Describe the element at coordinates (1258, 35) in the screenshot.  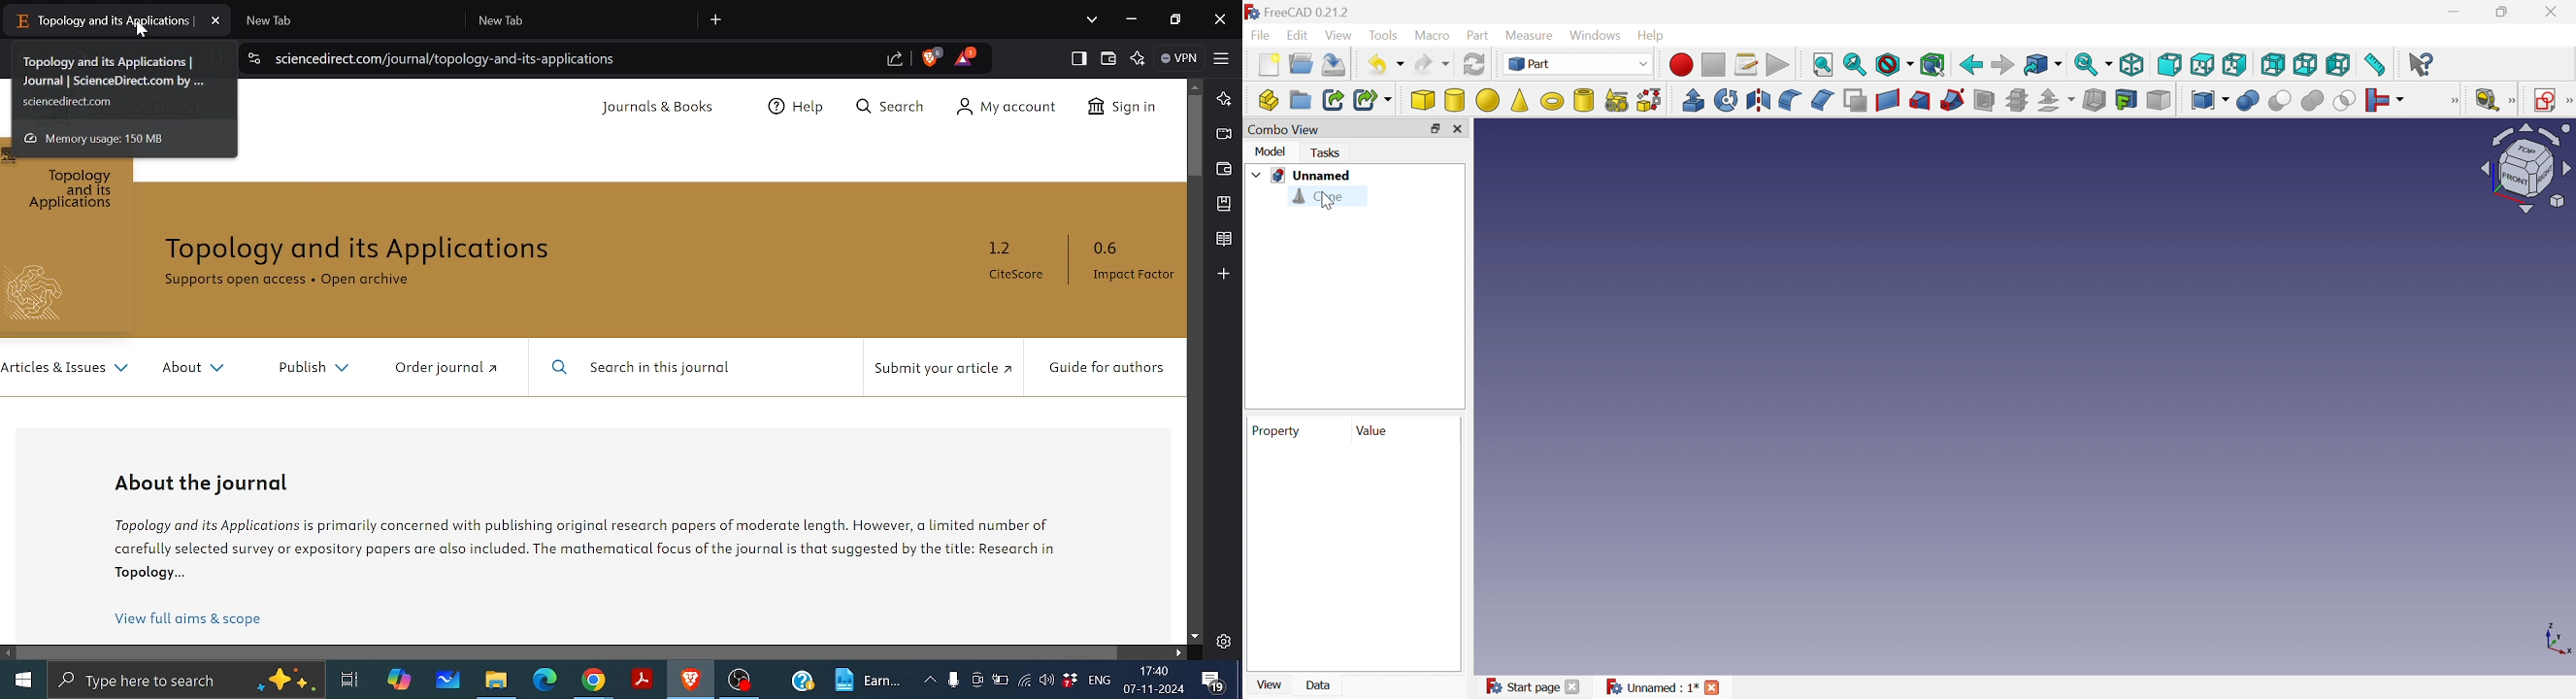
I see `File` at that location.